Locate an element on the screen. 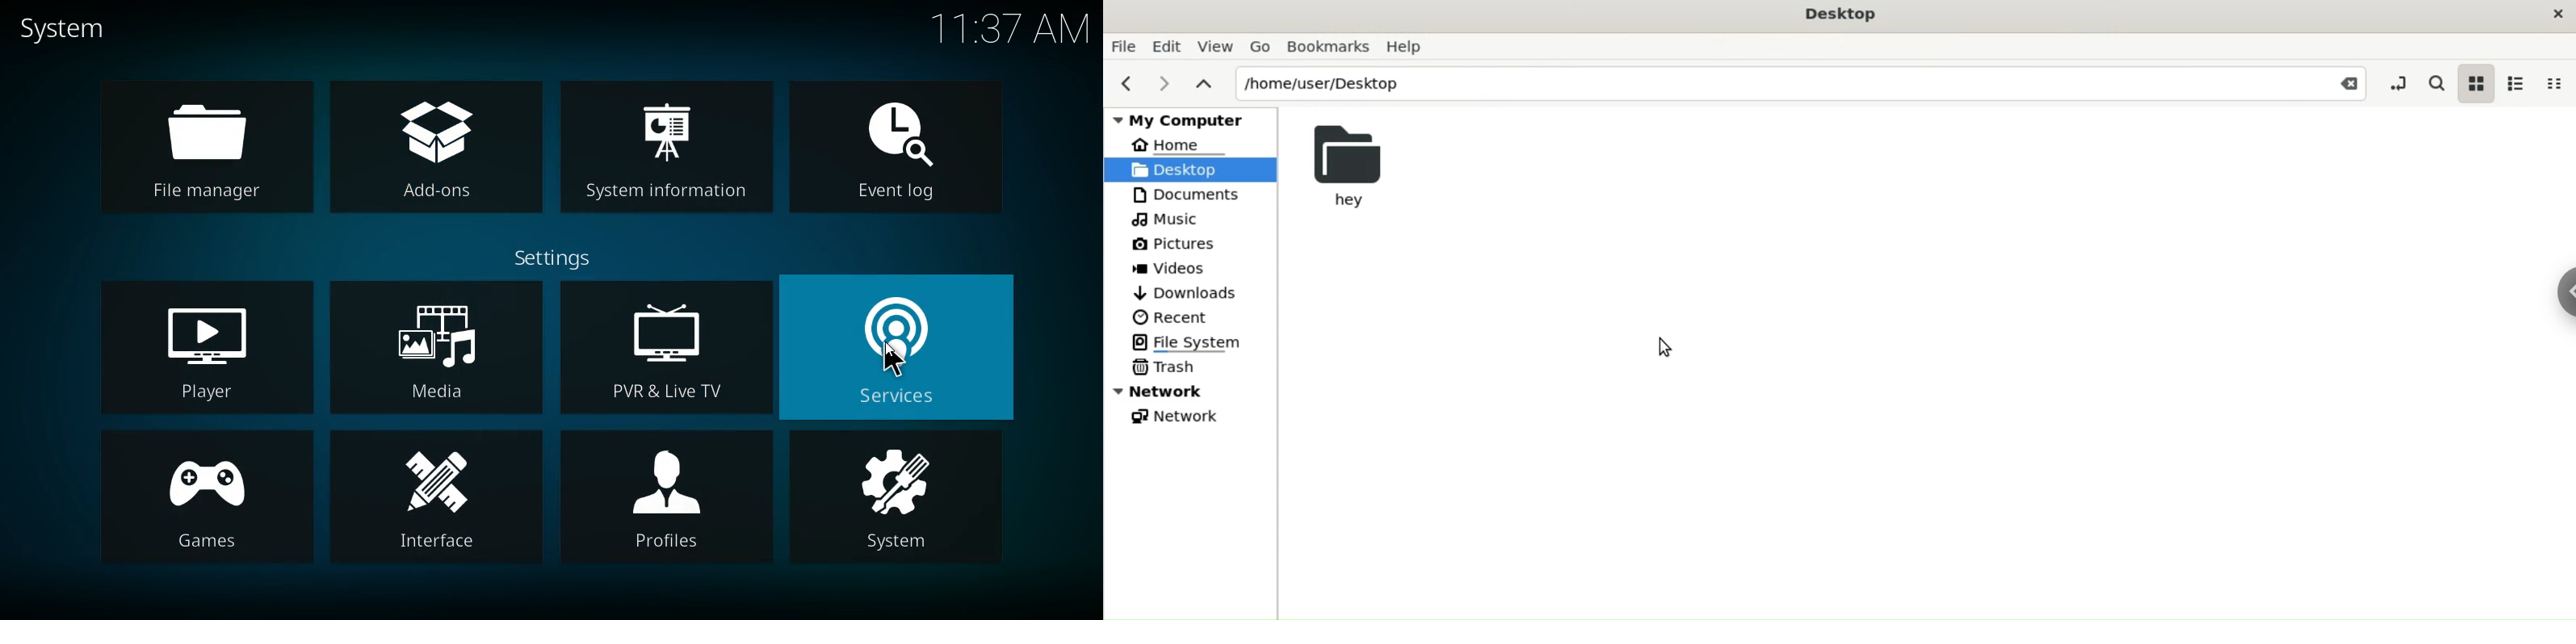 Image resolution: width=2576 pixels, height=644 pixels.  is located at coordinates (894, 360).